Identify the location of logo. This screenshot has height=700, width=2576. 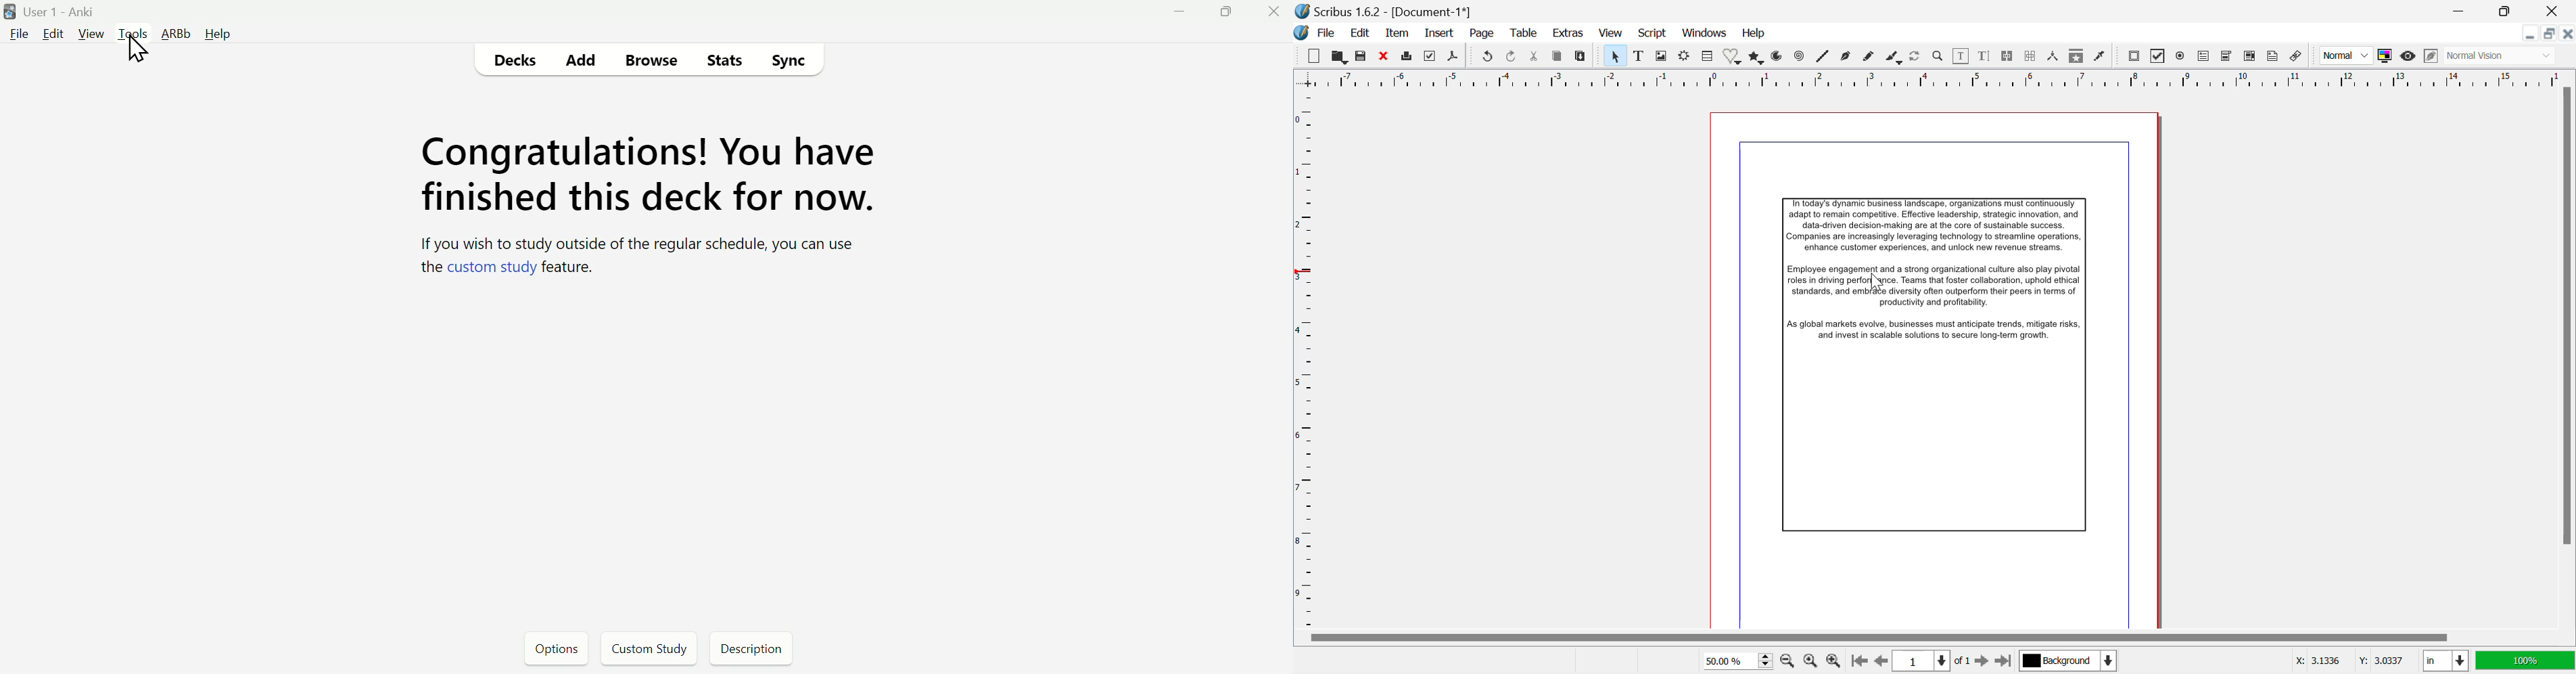
(8, 11).